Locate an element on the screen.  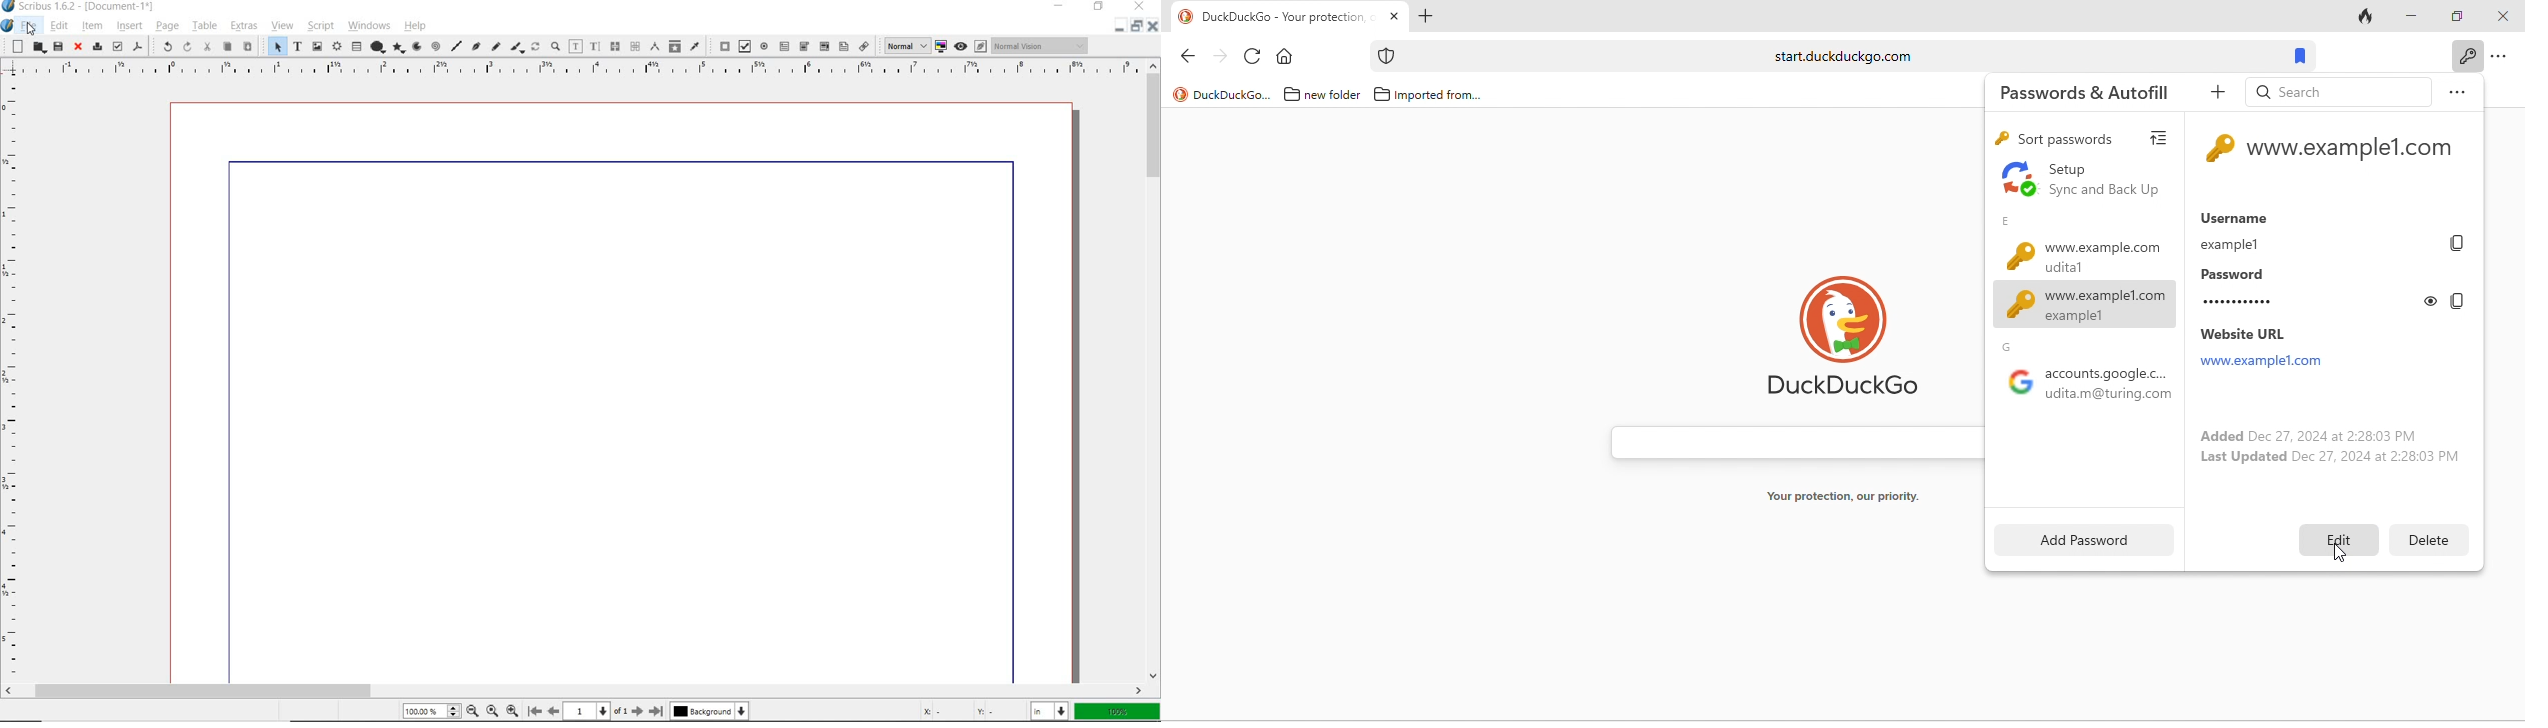
First Page is located at coordinates (535, 710).